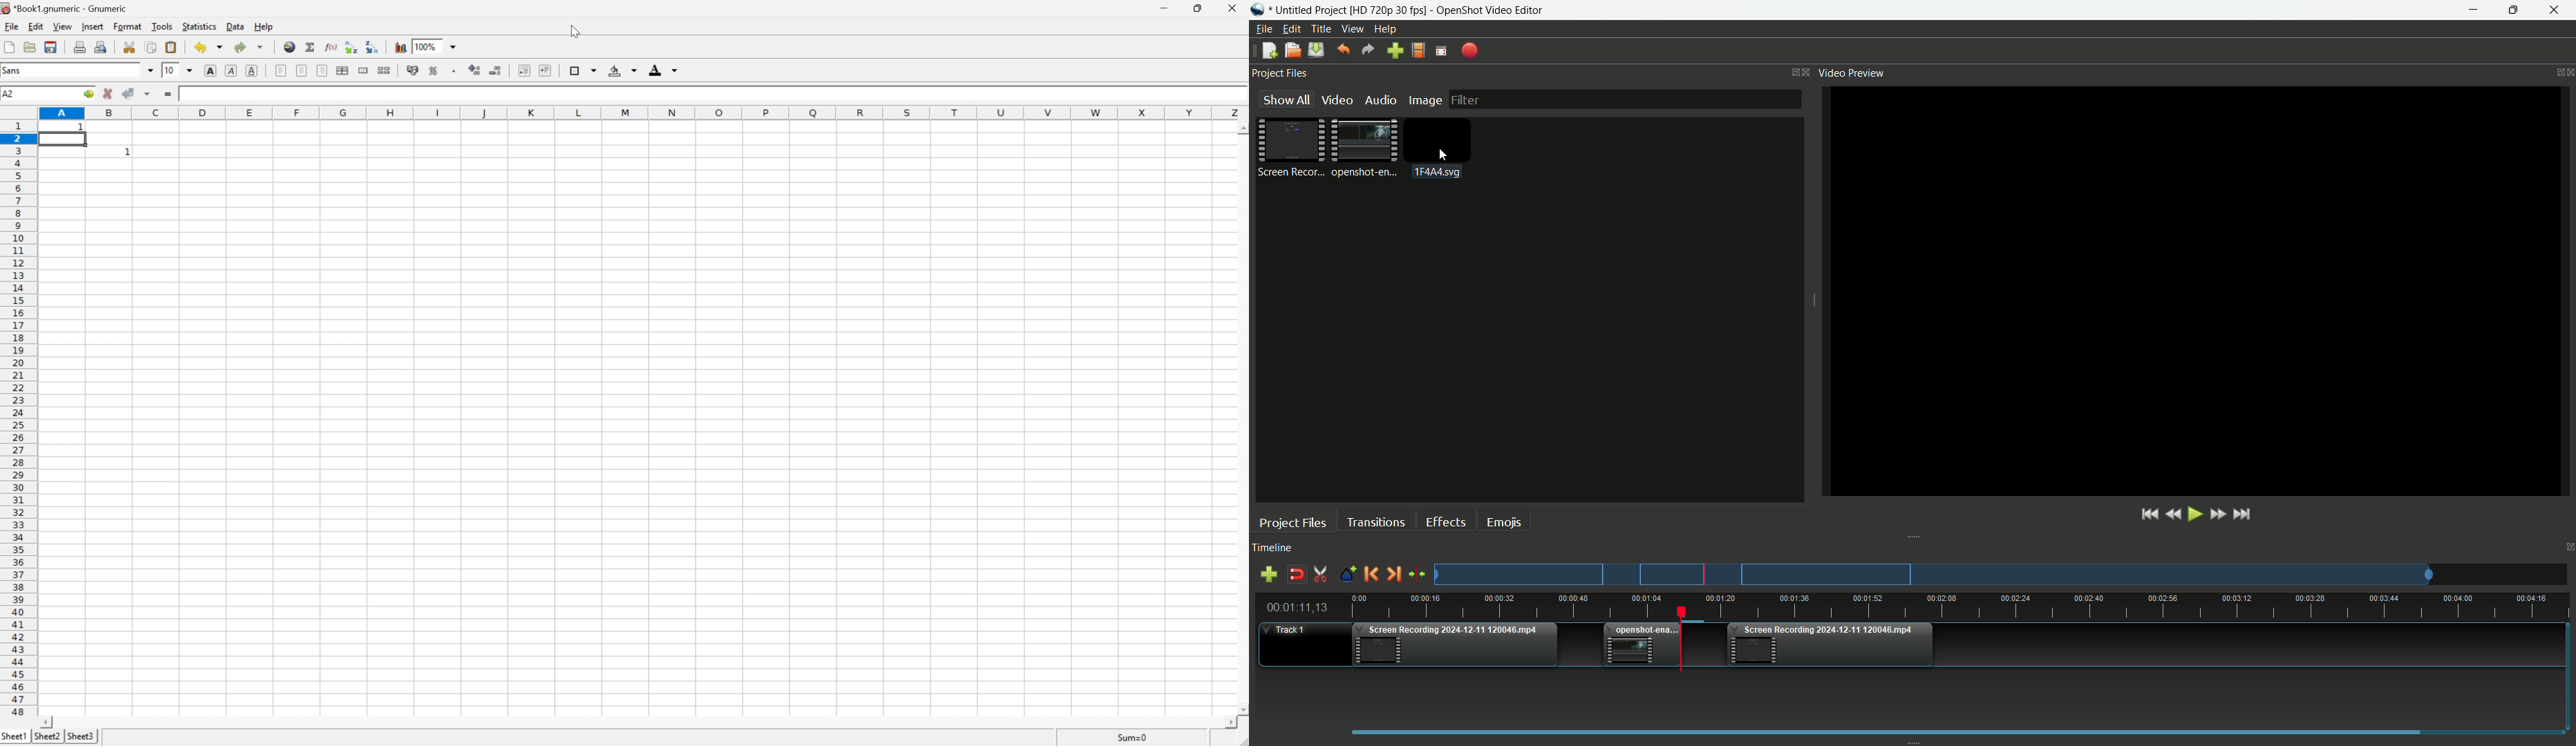  What do you see at coordinates (82, 738) in the screenshot?
I see `sheet3` at bounding box center [82, 738].